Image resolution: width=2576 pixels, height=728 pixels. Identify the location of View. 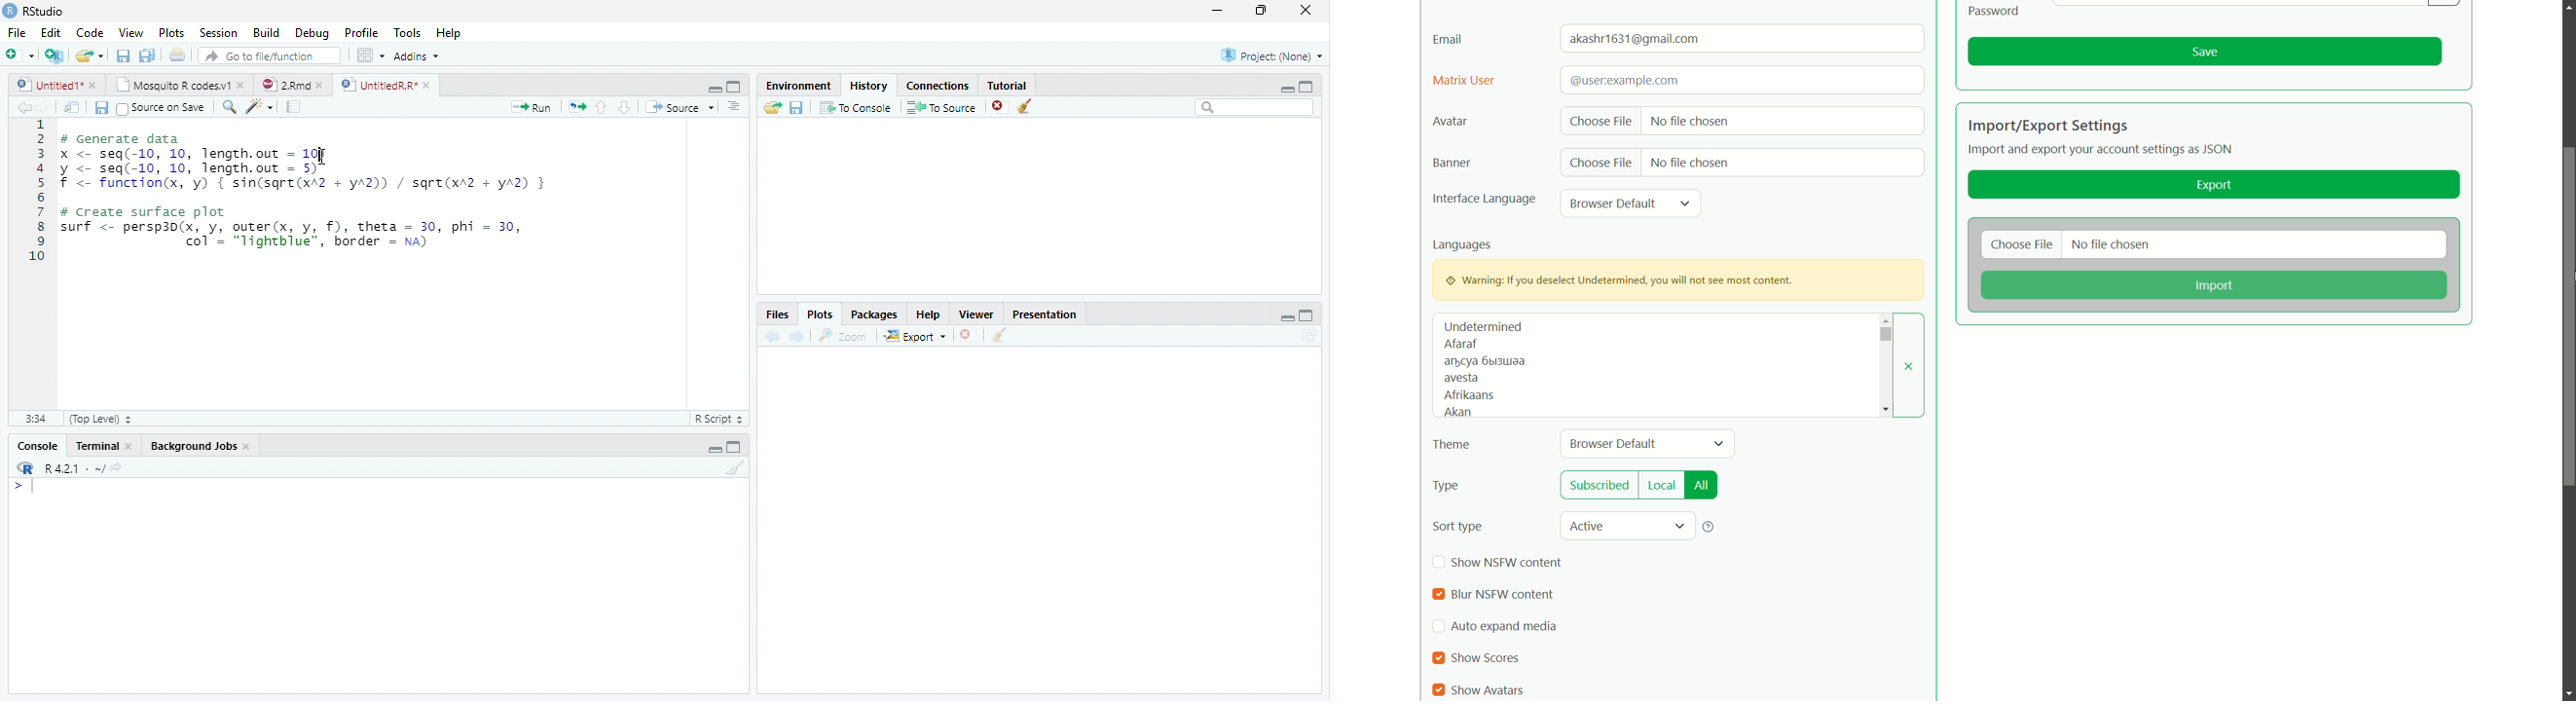
(130, 32).